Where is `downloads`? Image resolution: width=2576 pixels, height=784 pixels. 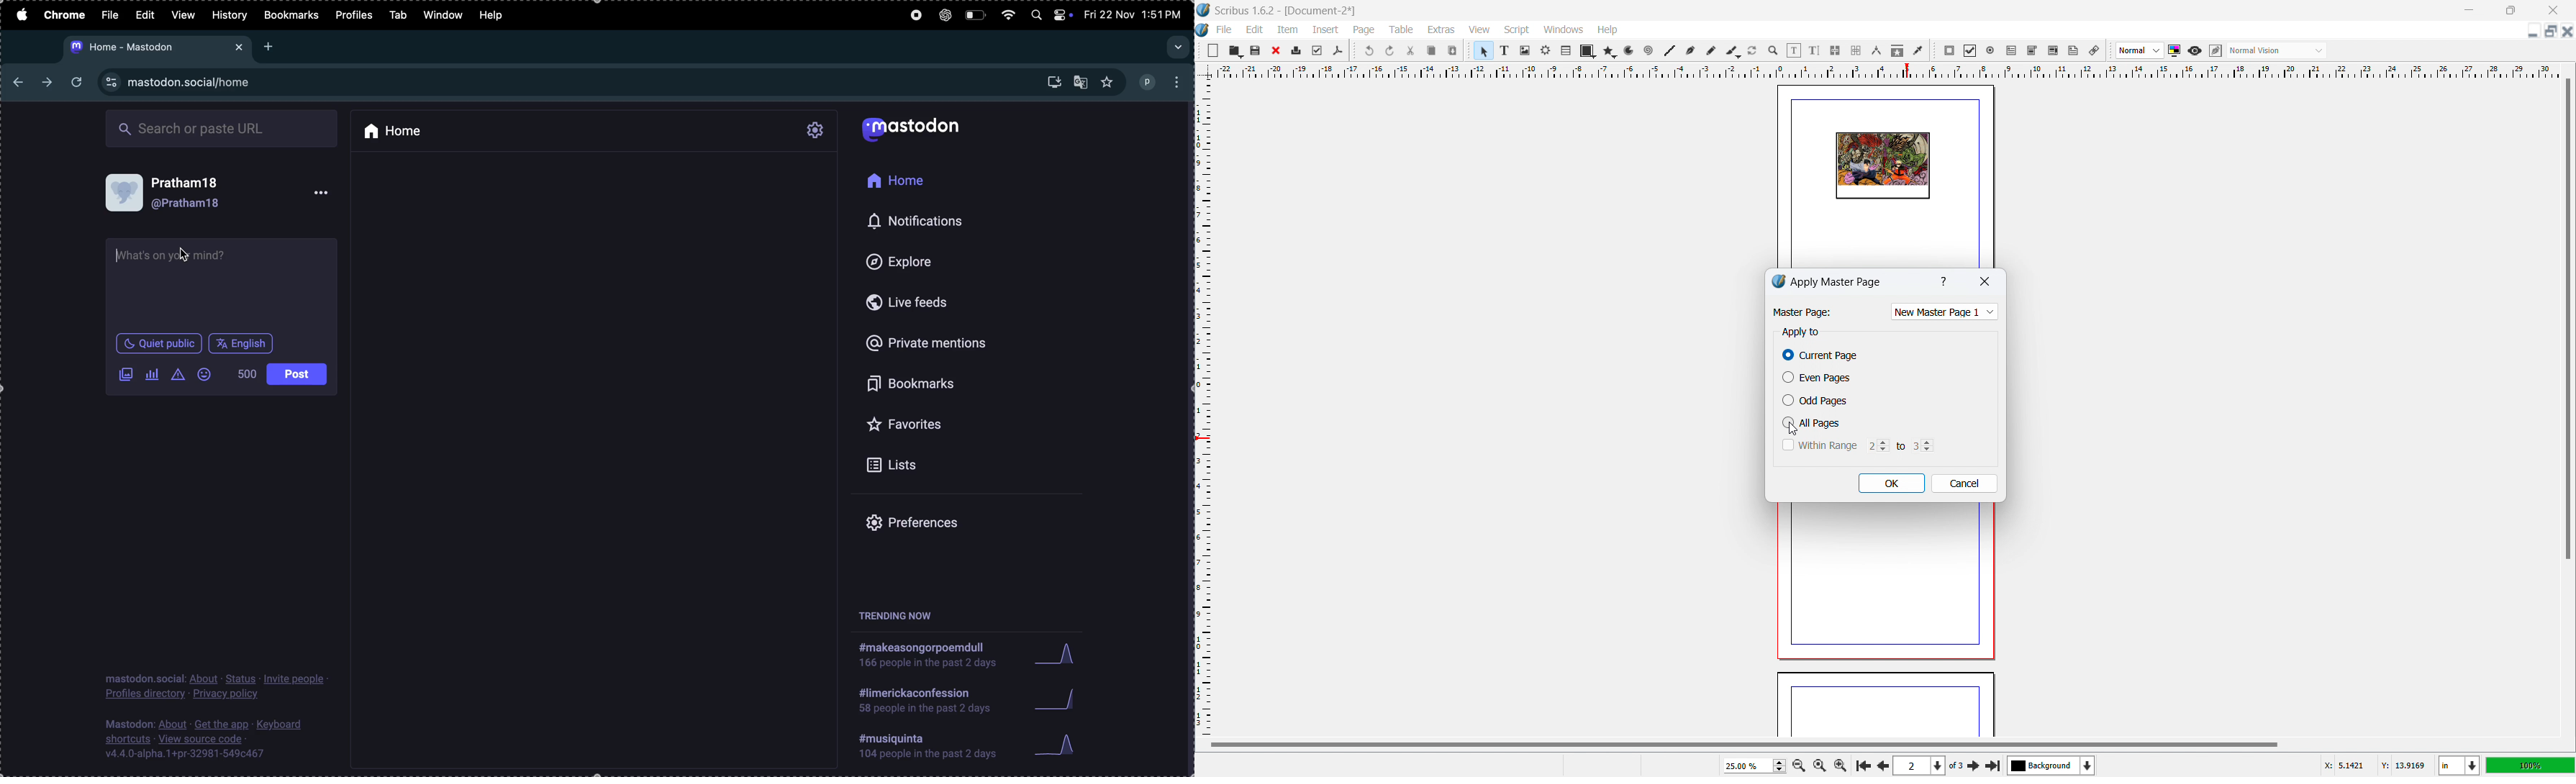
downloads is located at coordinates (1050, 80).